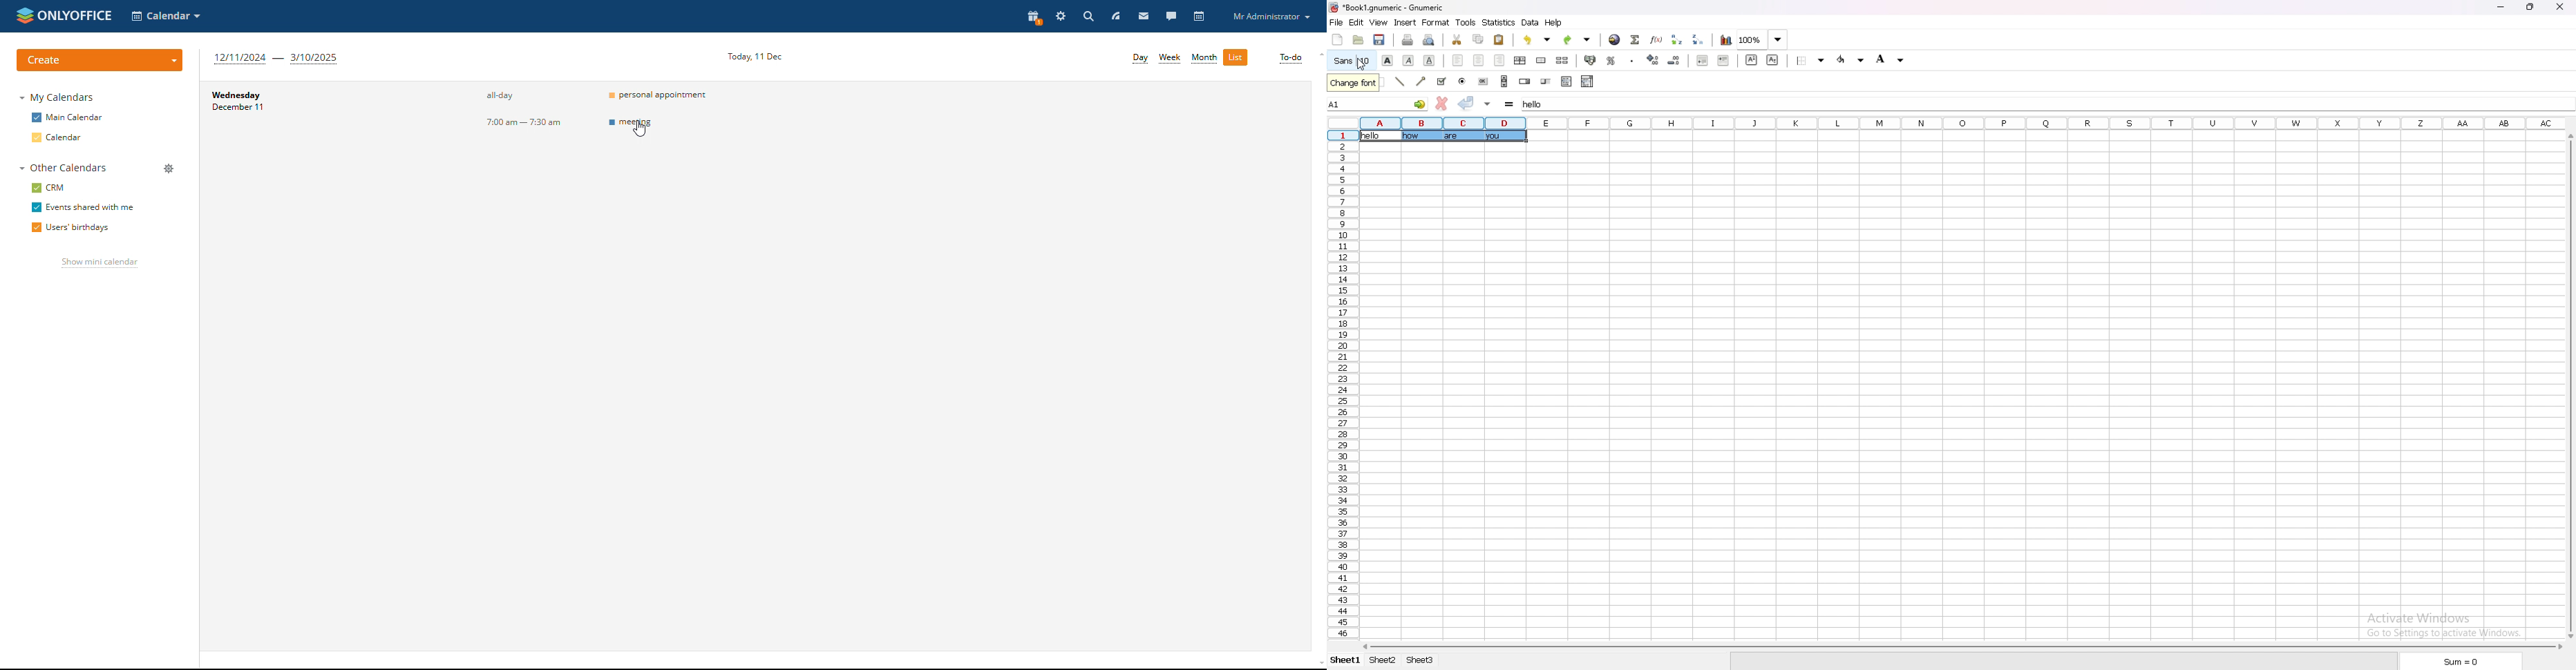 The height and width of the screenshot is (672, 2576). What do you see at coordinates (1525, 81) in the screenshot?
I see `spin button` at bounding box center [1525, 81].